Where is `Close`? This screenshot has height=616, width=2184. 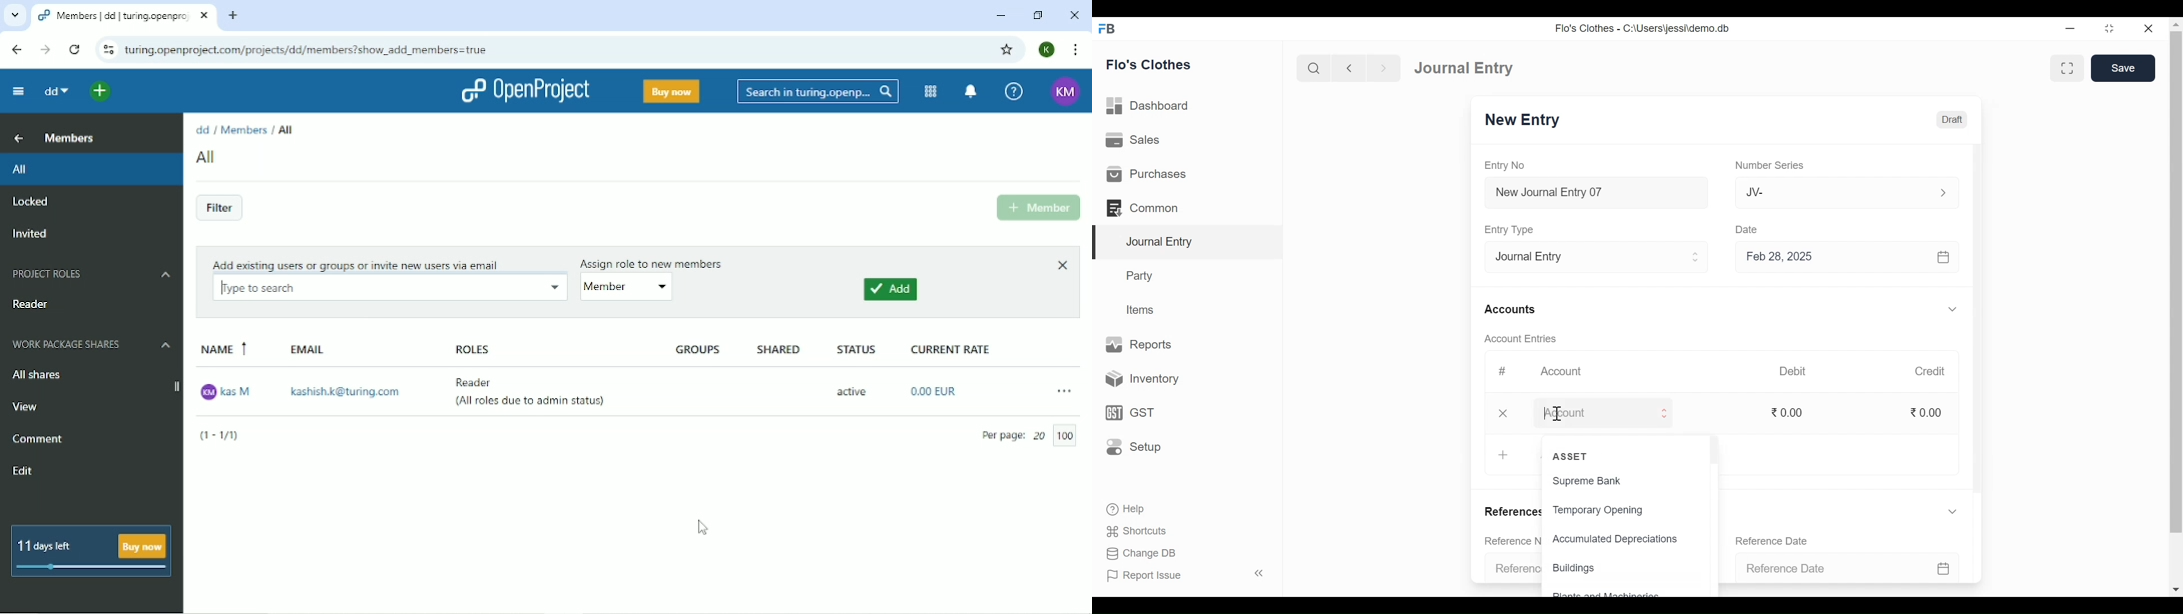
Close is located at coordinates (2151, 29).